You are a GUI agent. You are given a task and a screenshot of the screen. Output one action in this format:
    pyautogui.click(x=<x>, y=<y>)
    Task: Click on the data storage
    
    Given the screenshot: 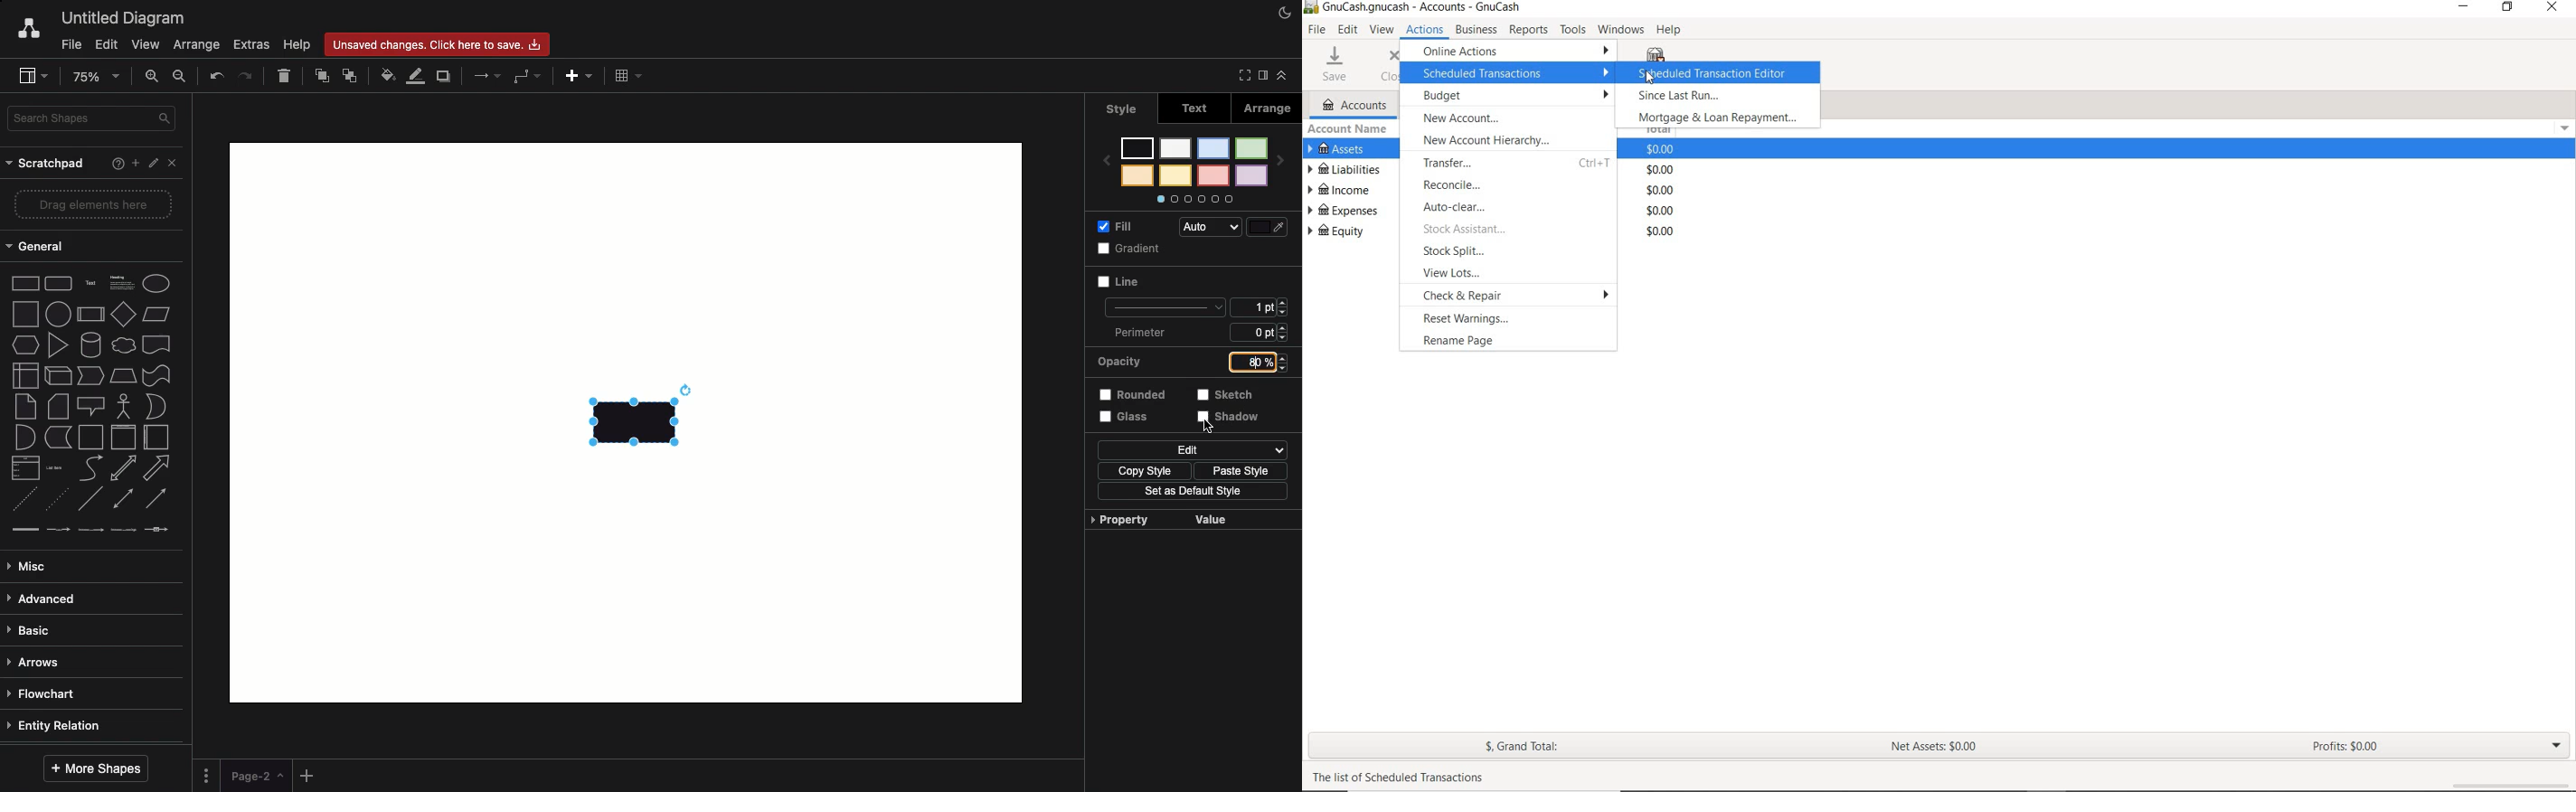 What is the action you would take?
    pyautogui.click(x=59, y=438)
    